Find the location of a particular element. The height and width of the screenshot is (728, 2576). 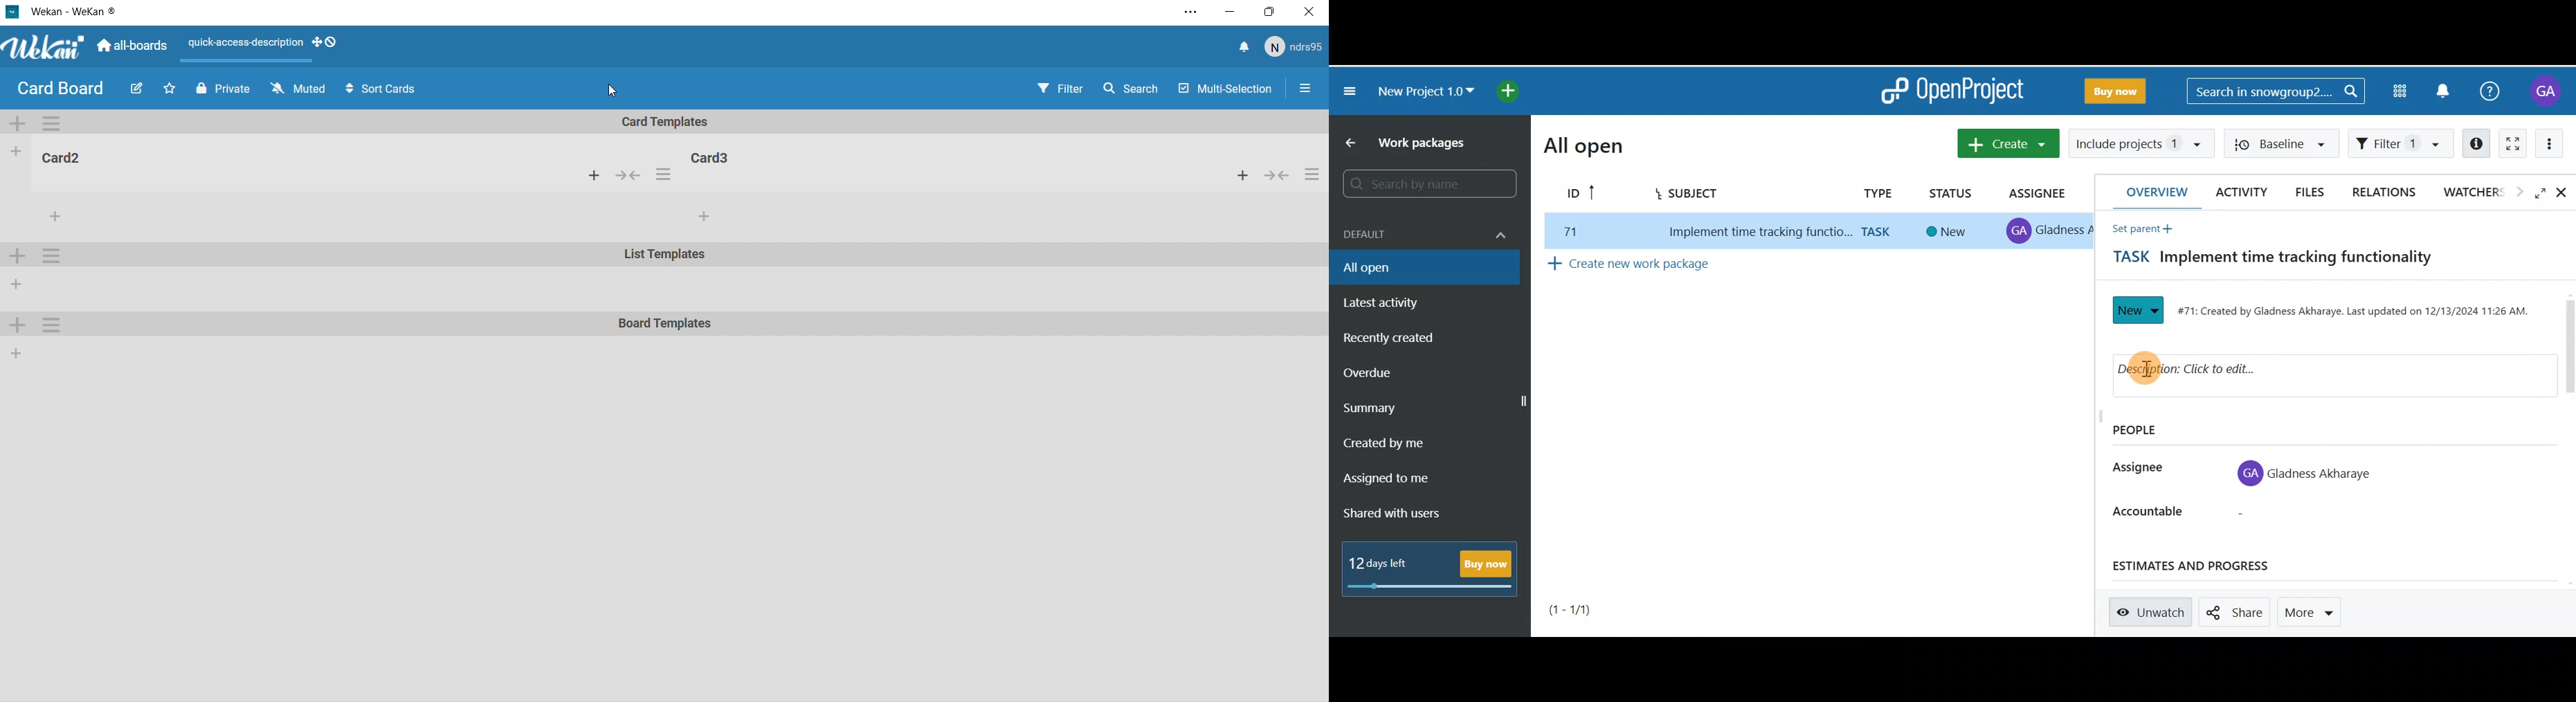

notify is located at coordinates (1242, 48).